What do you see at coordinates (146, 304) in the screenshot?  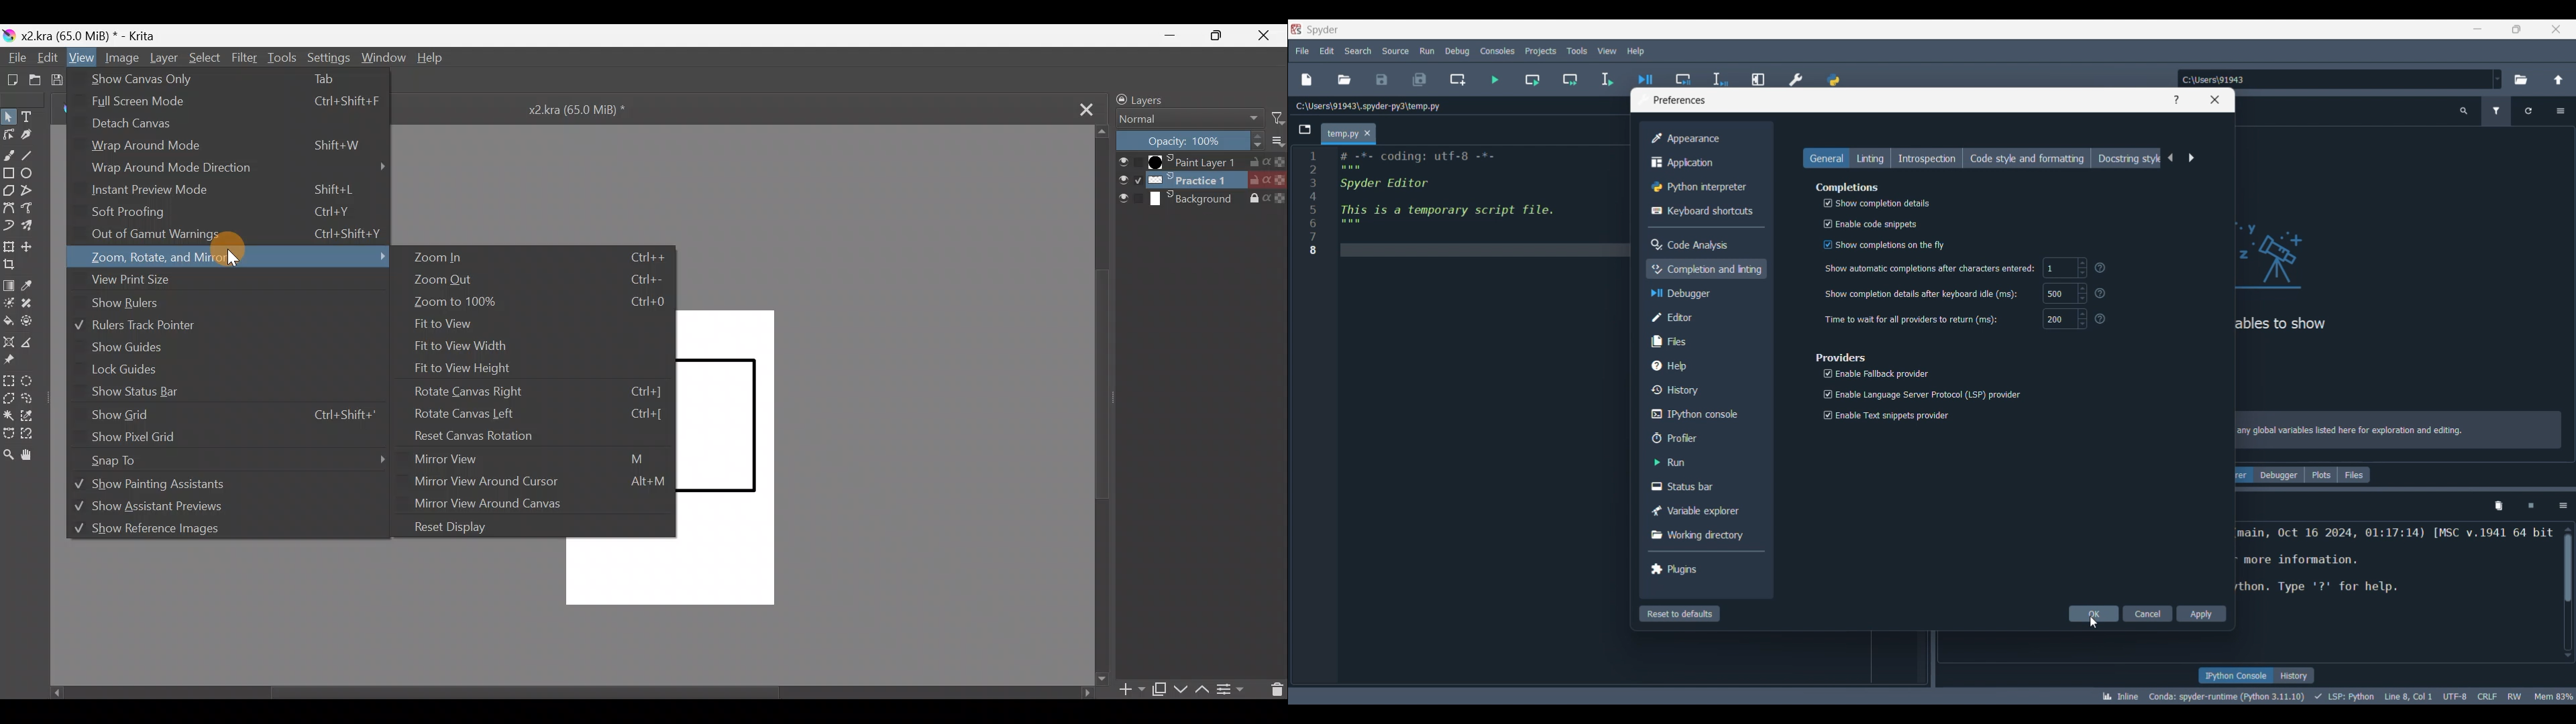 I see `Show rulers` at bounding box center [146, 304].